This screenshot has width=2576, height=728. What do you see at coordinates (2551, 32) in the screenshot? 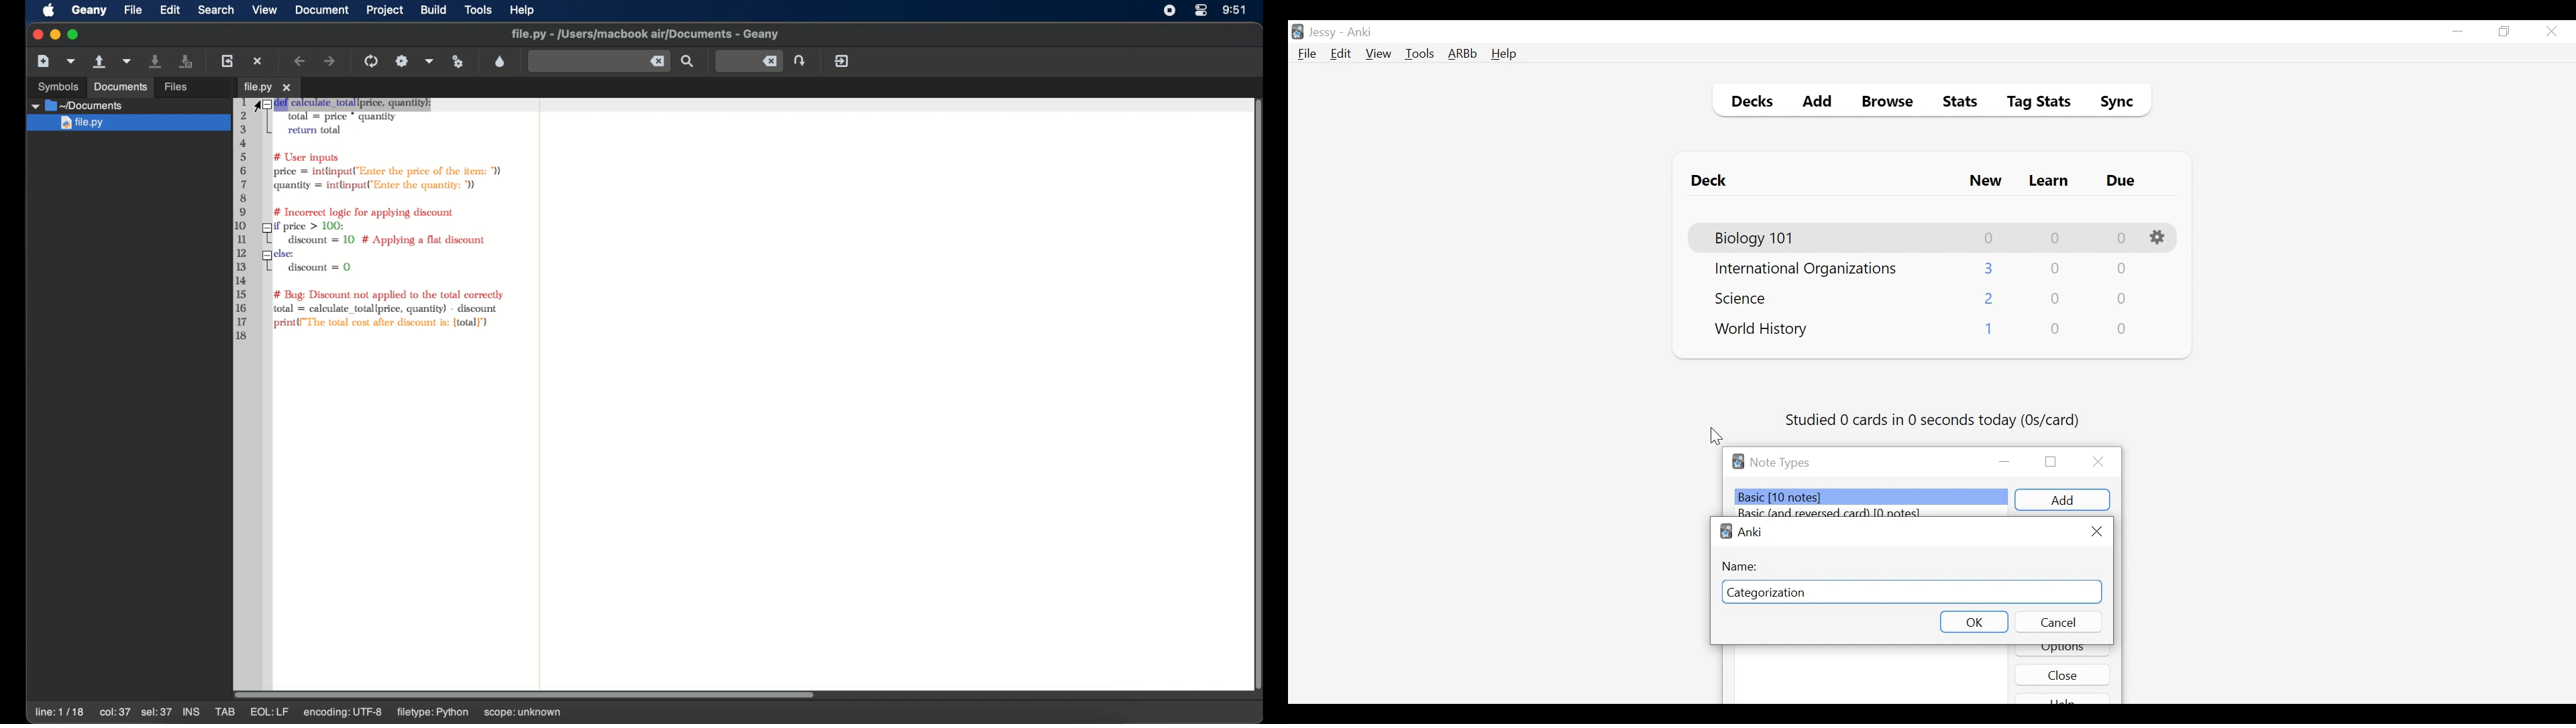
I see `Close` at bounding box center [2551, 32].